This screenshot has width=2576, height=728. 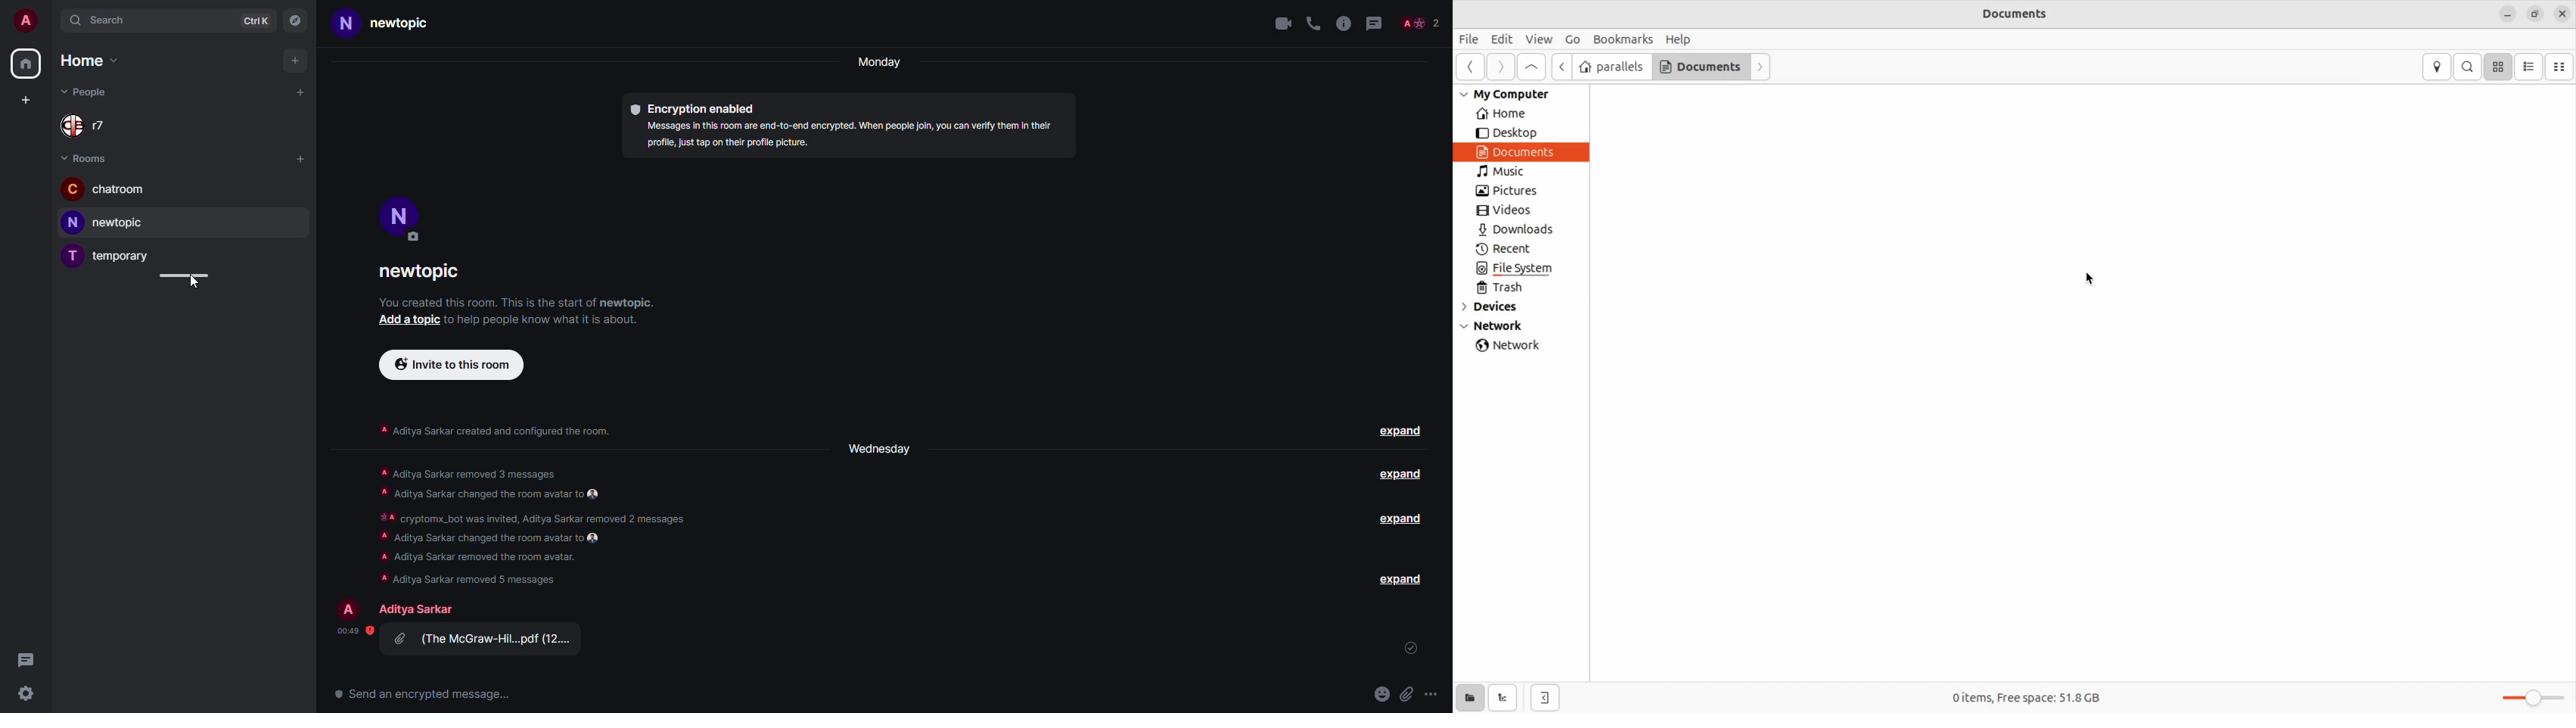 What do you see at coordinates (23, 658) in the screenshot?
I see `threads` at bounding box center [23, 658].